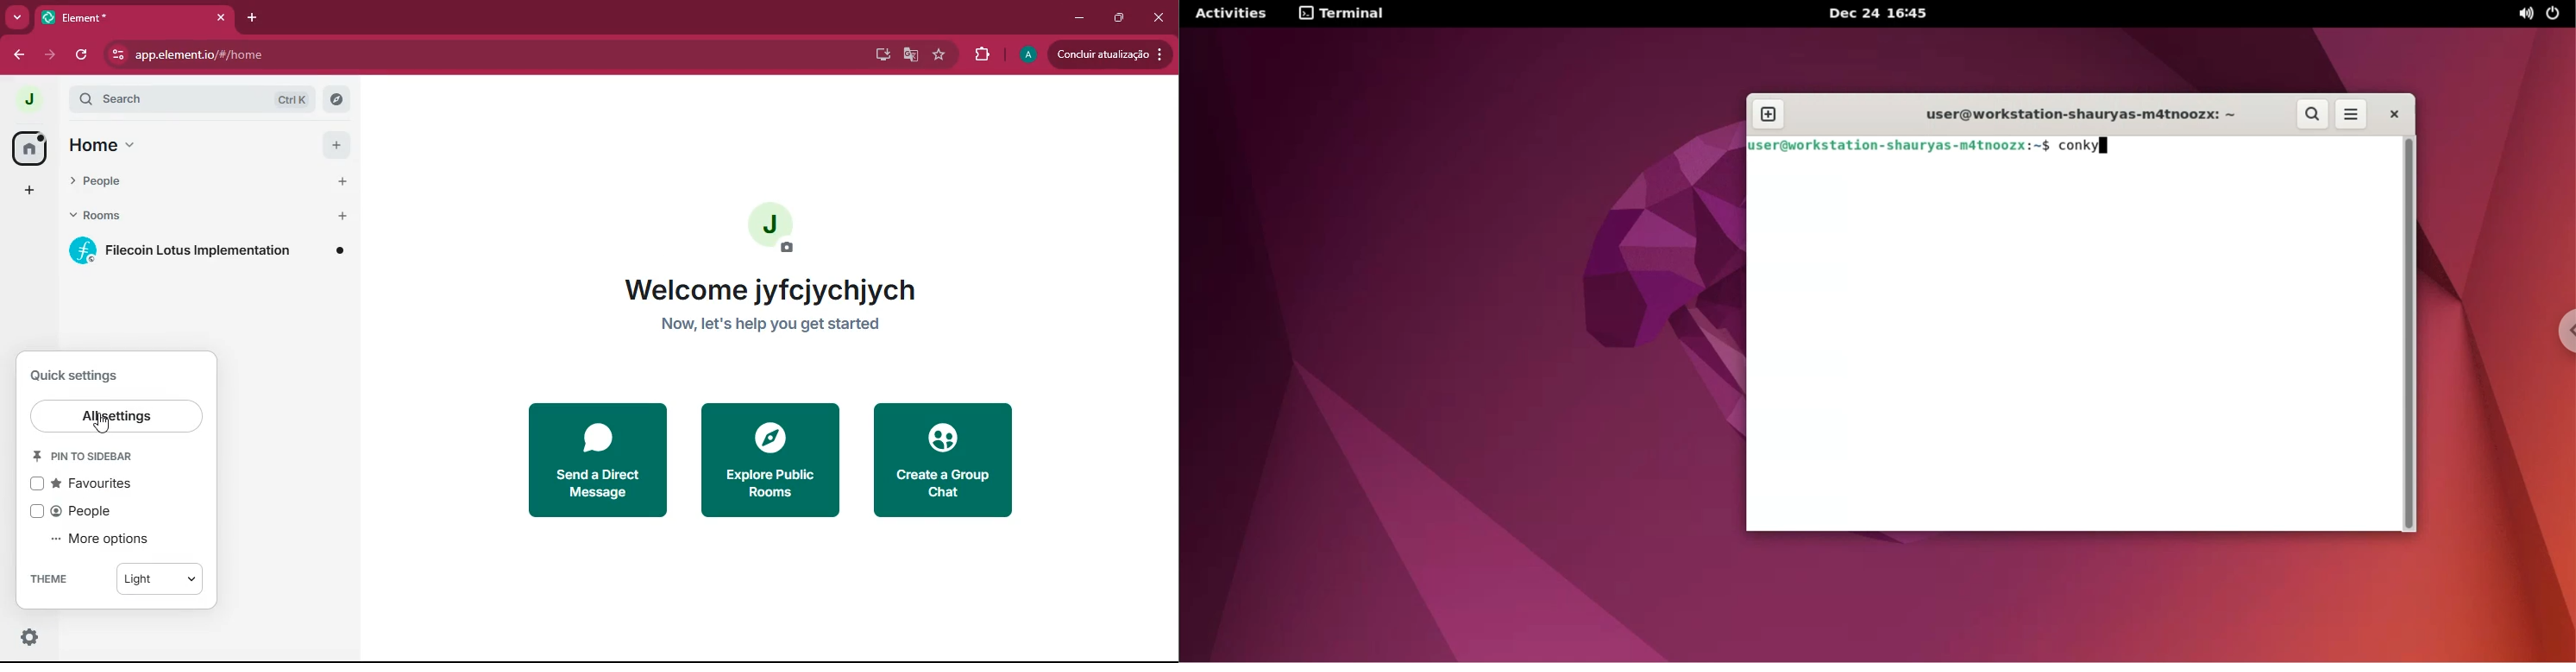 The height and width of the screenshot is (672, 2576). I want to click on pin to sidebar, so click(96, 455).